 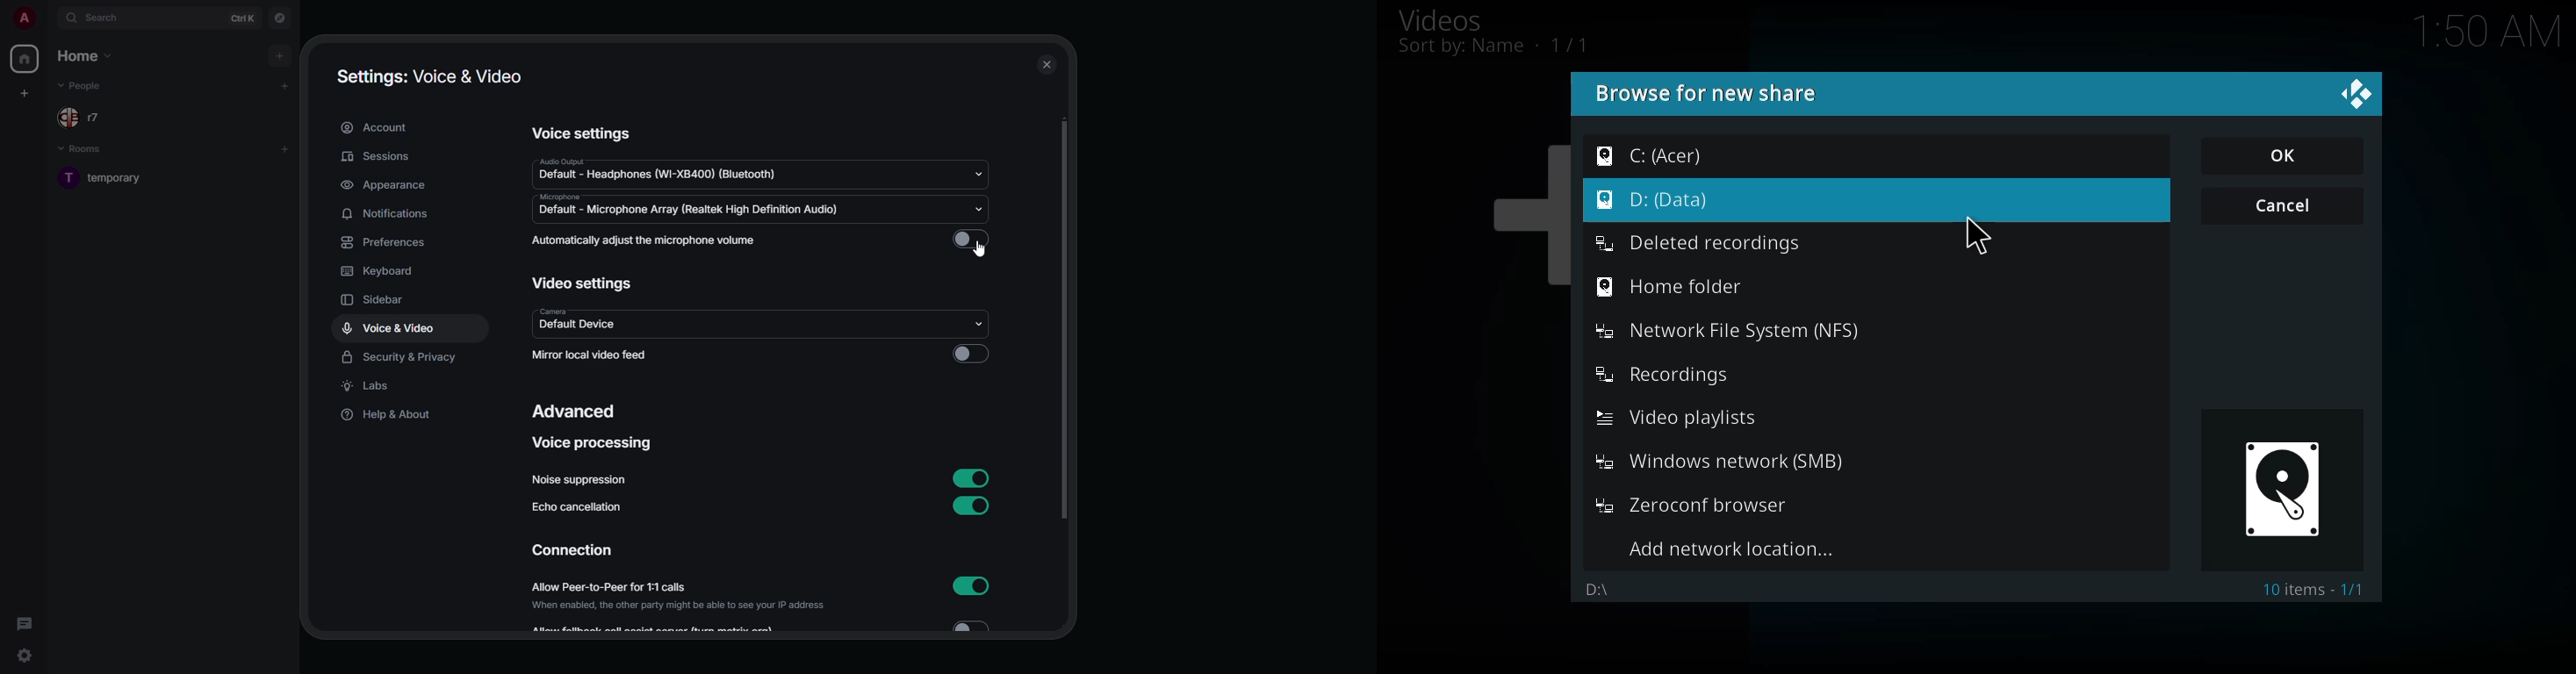 What do you see at coordinates (1493, 49) in the screenshot?
I see `sort by name` at bounding box center [1493, 49].